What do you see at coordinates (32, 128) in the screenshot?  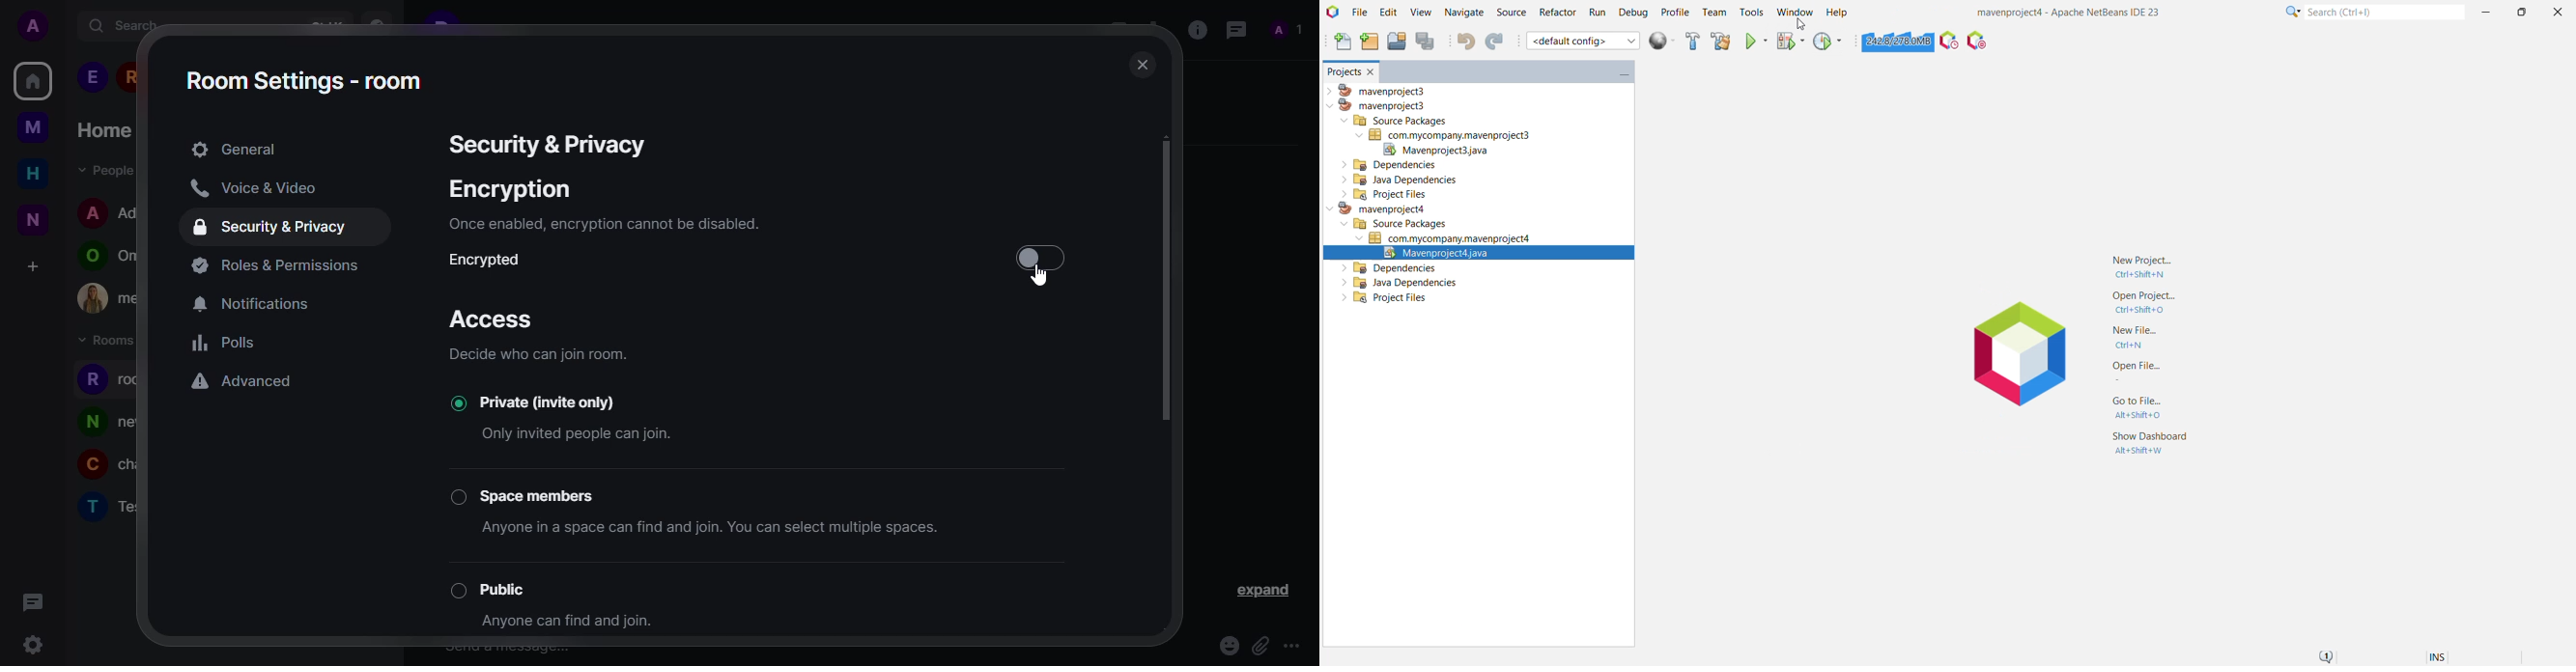 I see `myspace` at bounding box center [32, 128].